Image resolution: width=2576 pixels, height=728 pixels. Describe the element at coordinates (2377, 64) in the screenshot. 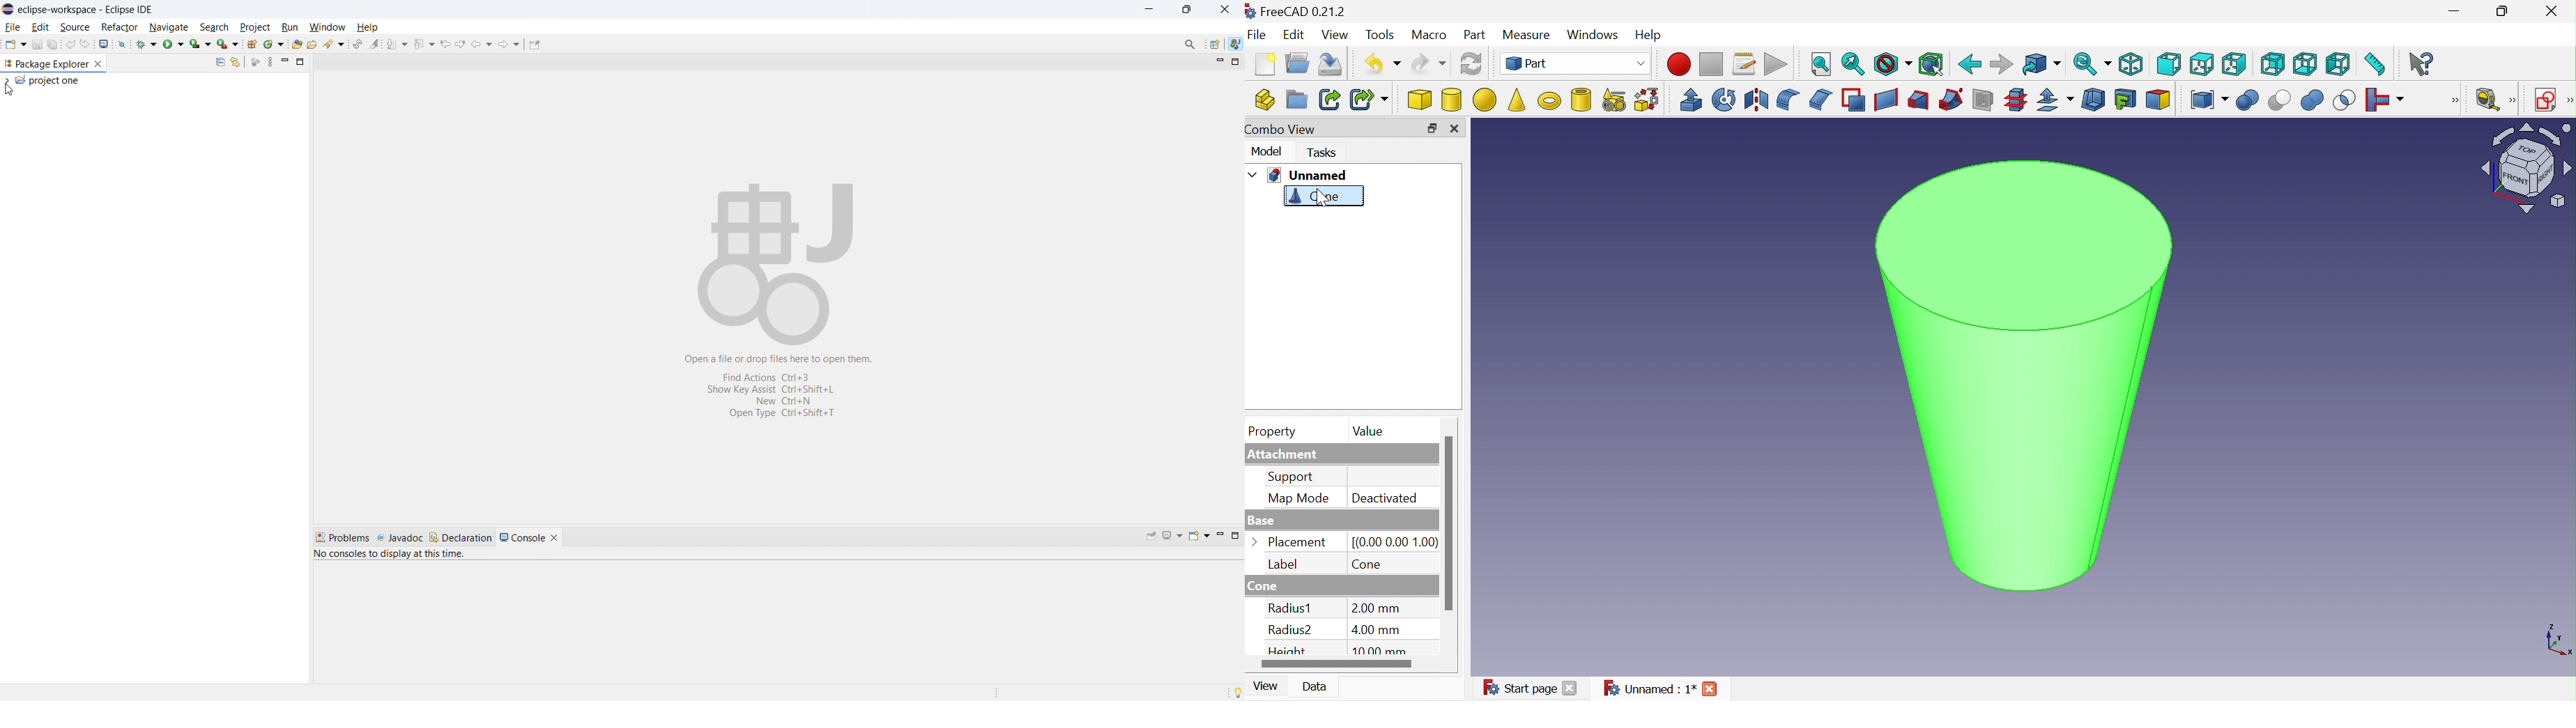

I see `Measure distance` at that location.